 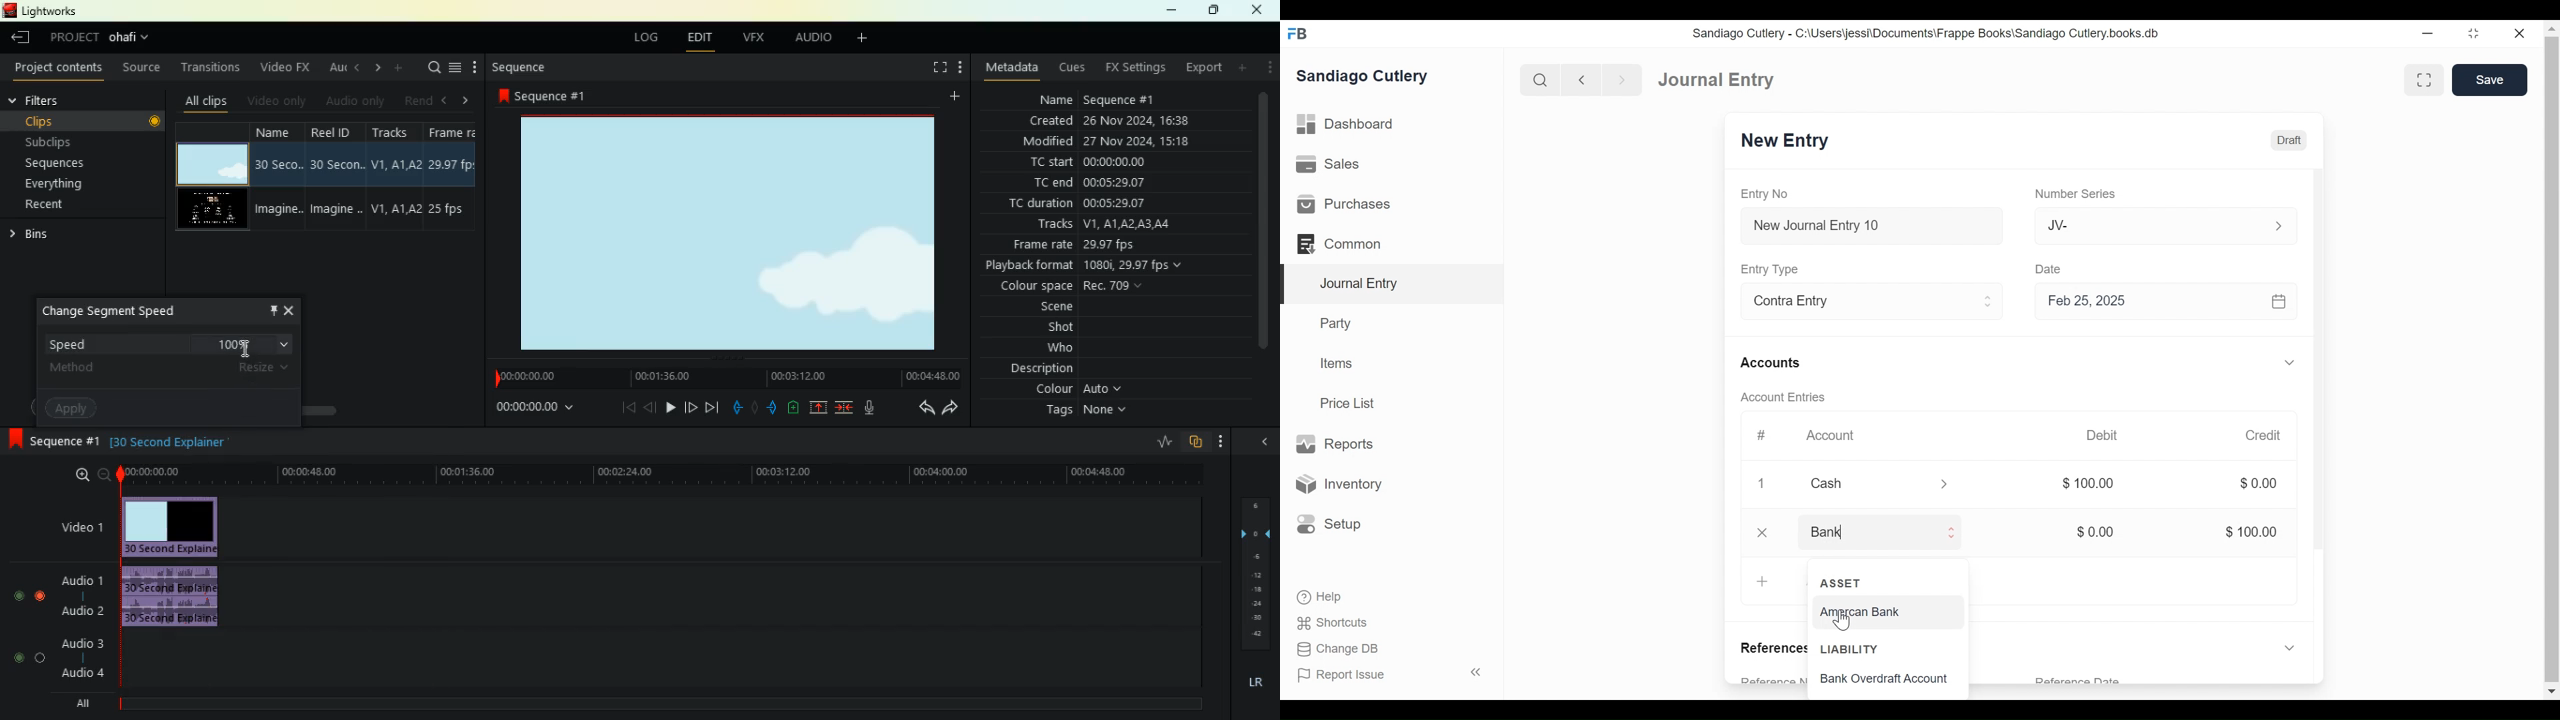 I want to click on who, so click(x=1048, y=349).